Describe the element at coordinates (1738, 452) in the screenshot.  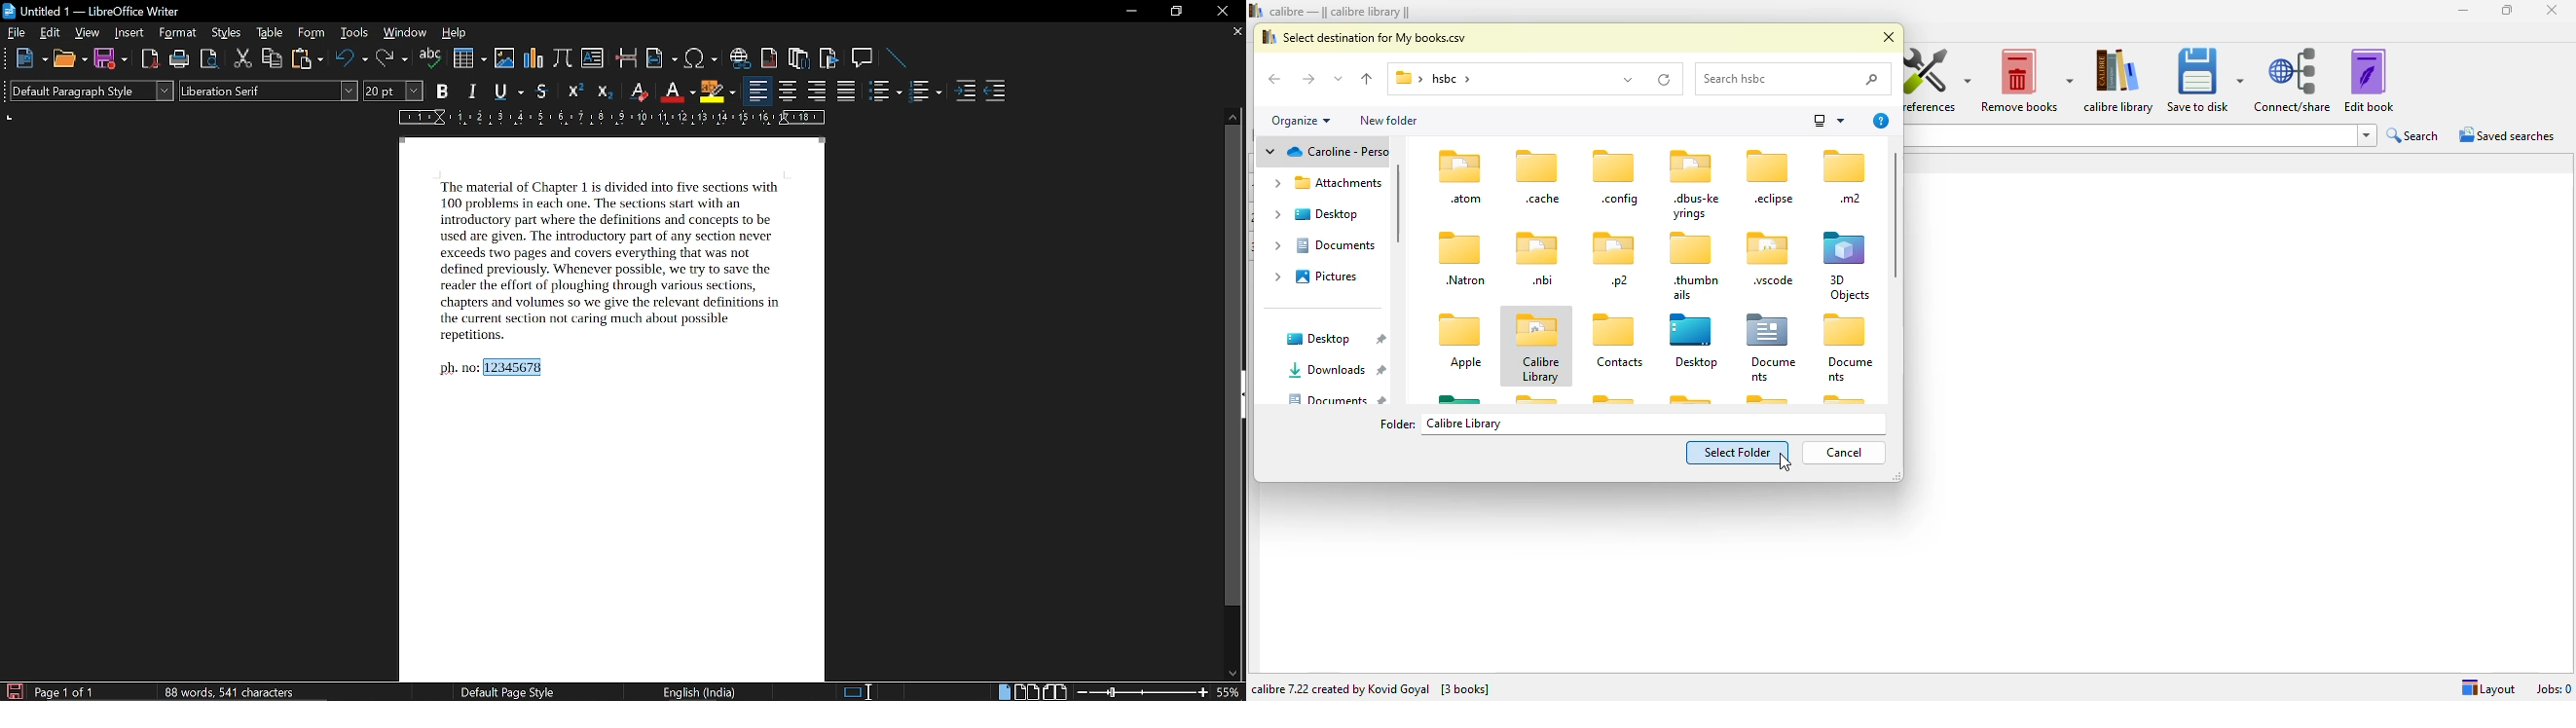
I see `select folder` at that location.